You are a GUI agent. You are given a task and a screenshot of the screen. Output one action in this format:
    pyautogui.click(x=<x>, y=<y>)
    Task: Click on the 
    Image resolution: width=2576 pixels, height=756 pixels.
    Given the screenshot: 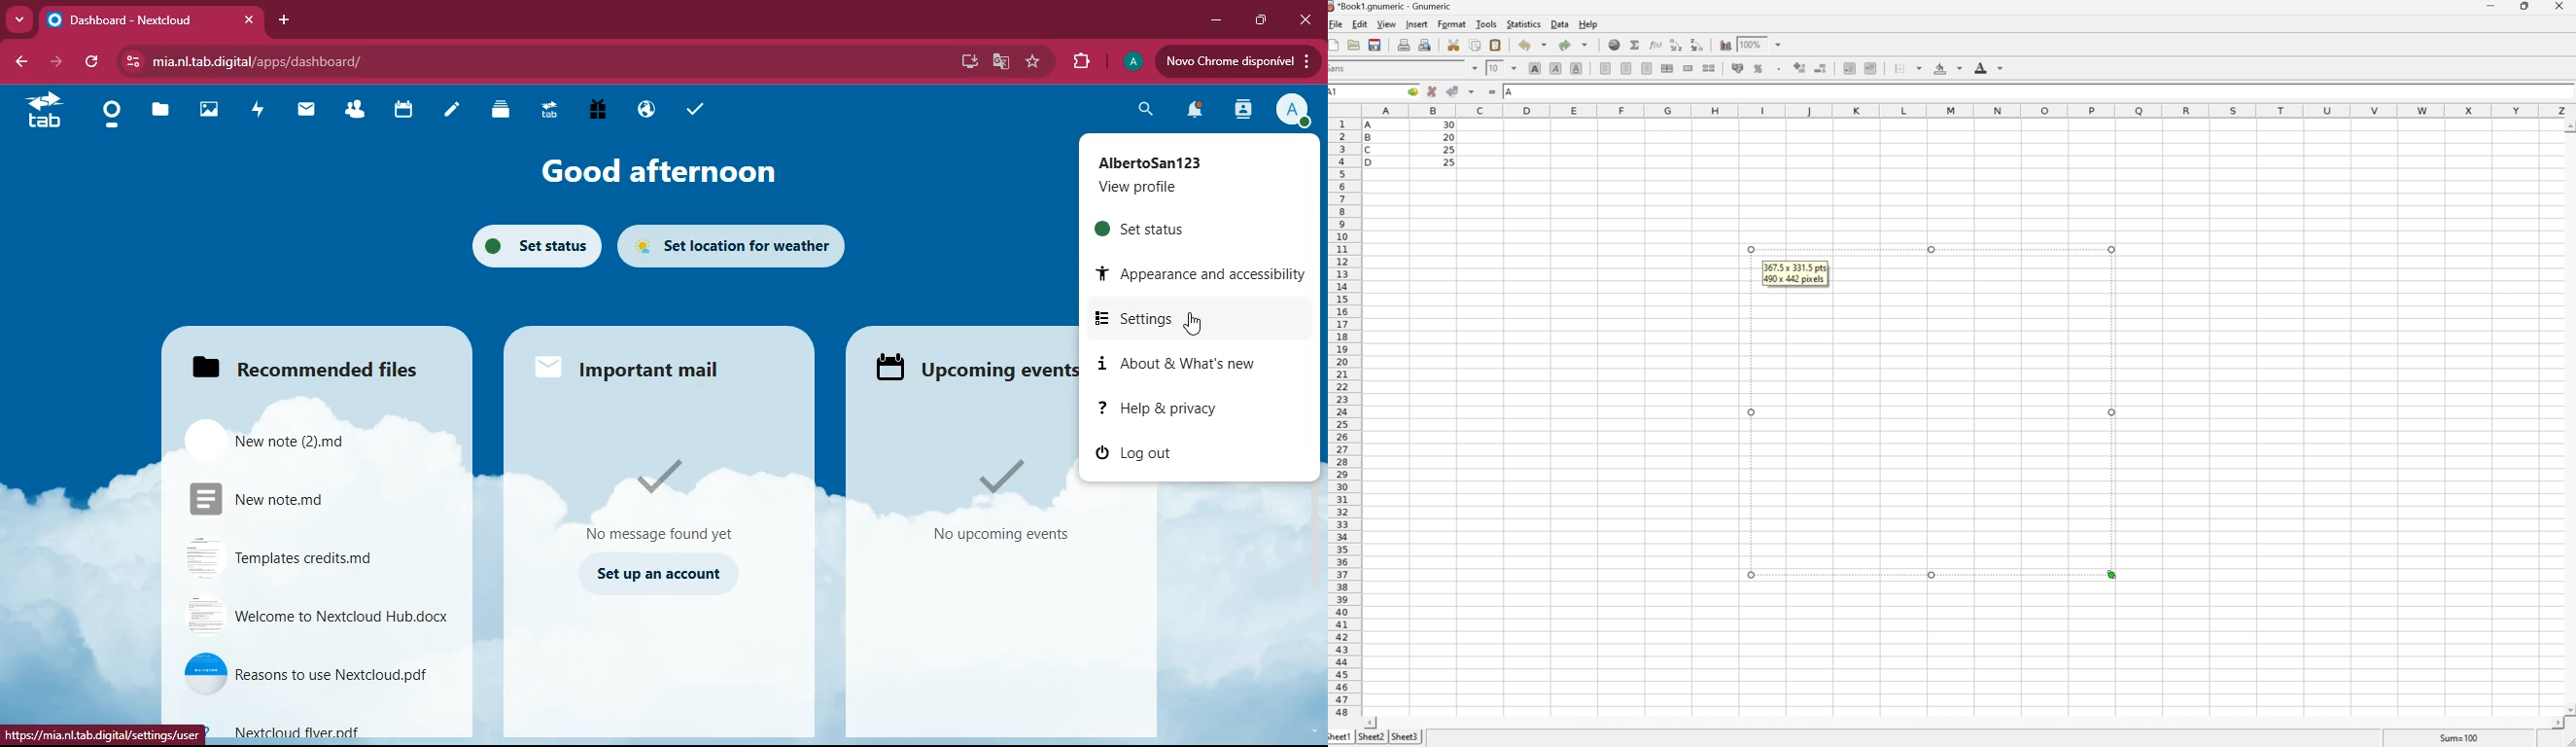 What is the action you would take?
    pyautogui.click(x=1746, y=247)
    